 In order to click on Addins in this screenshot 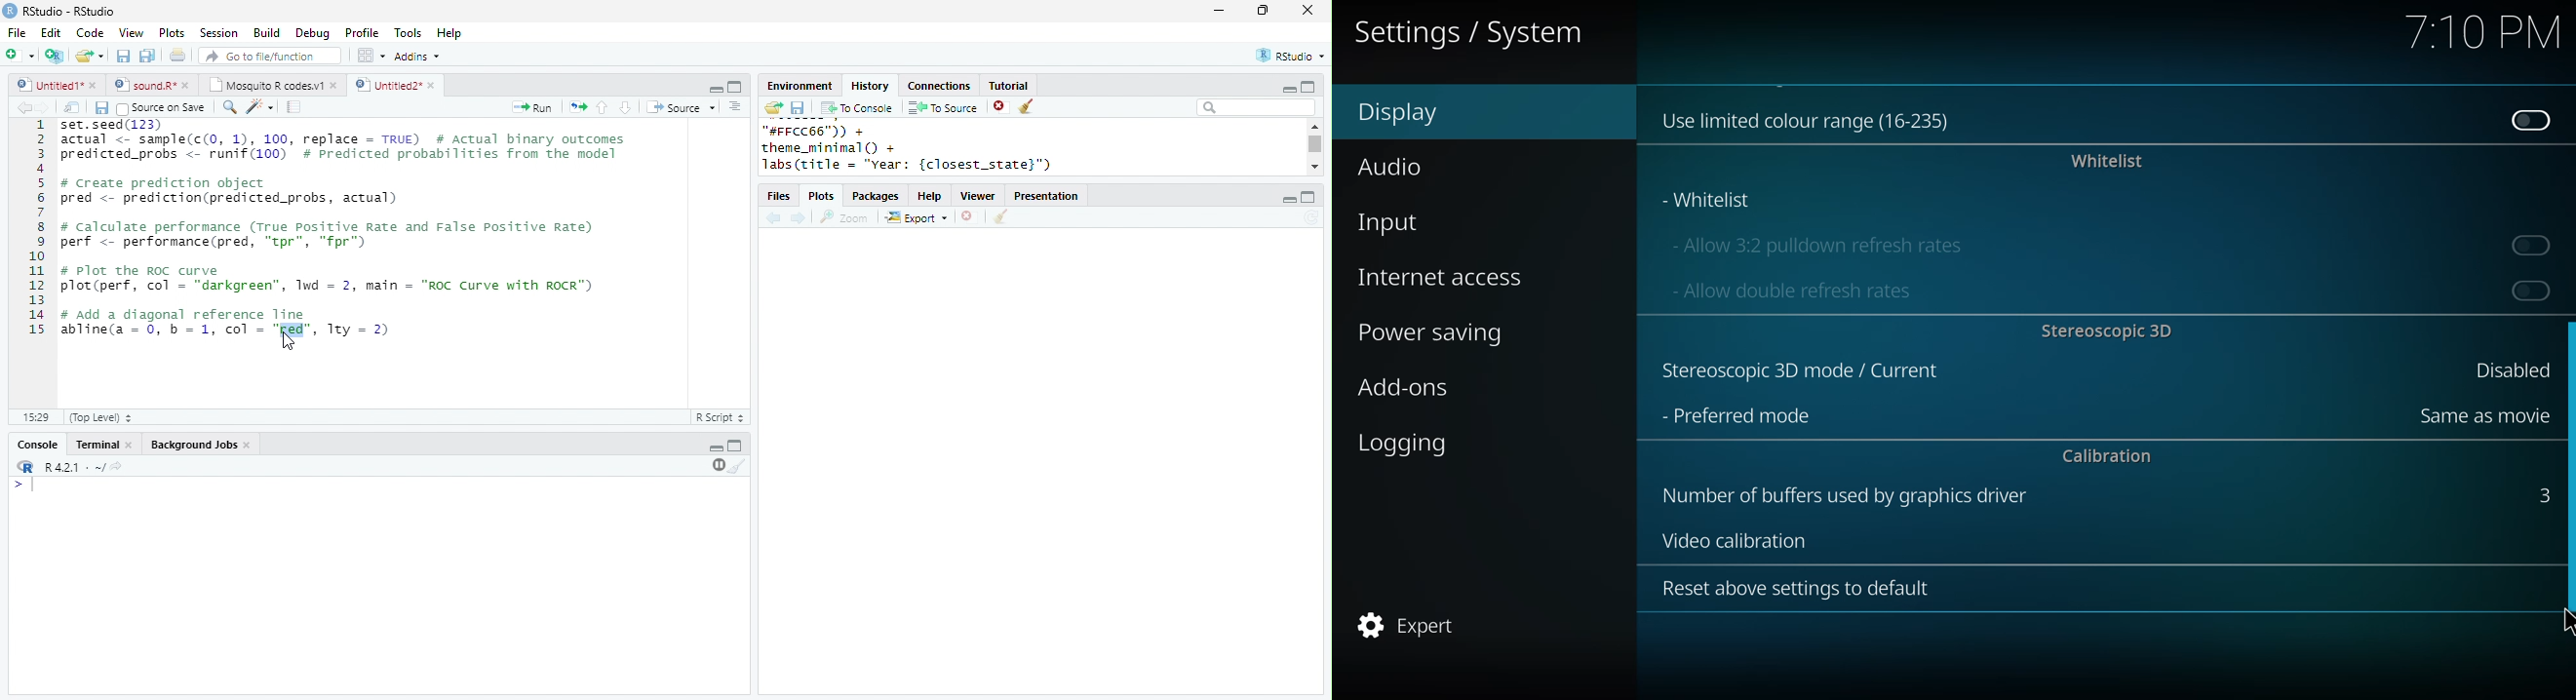, I will do `click(417, 57)`.